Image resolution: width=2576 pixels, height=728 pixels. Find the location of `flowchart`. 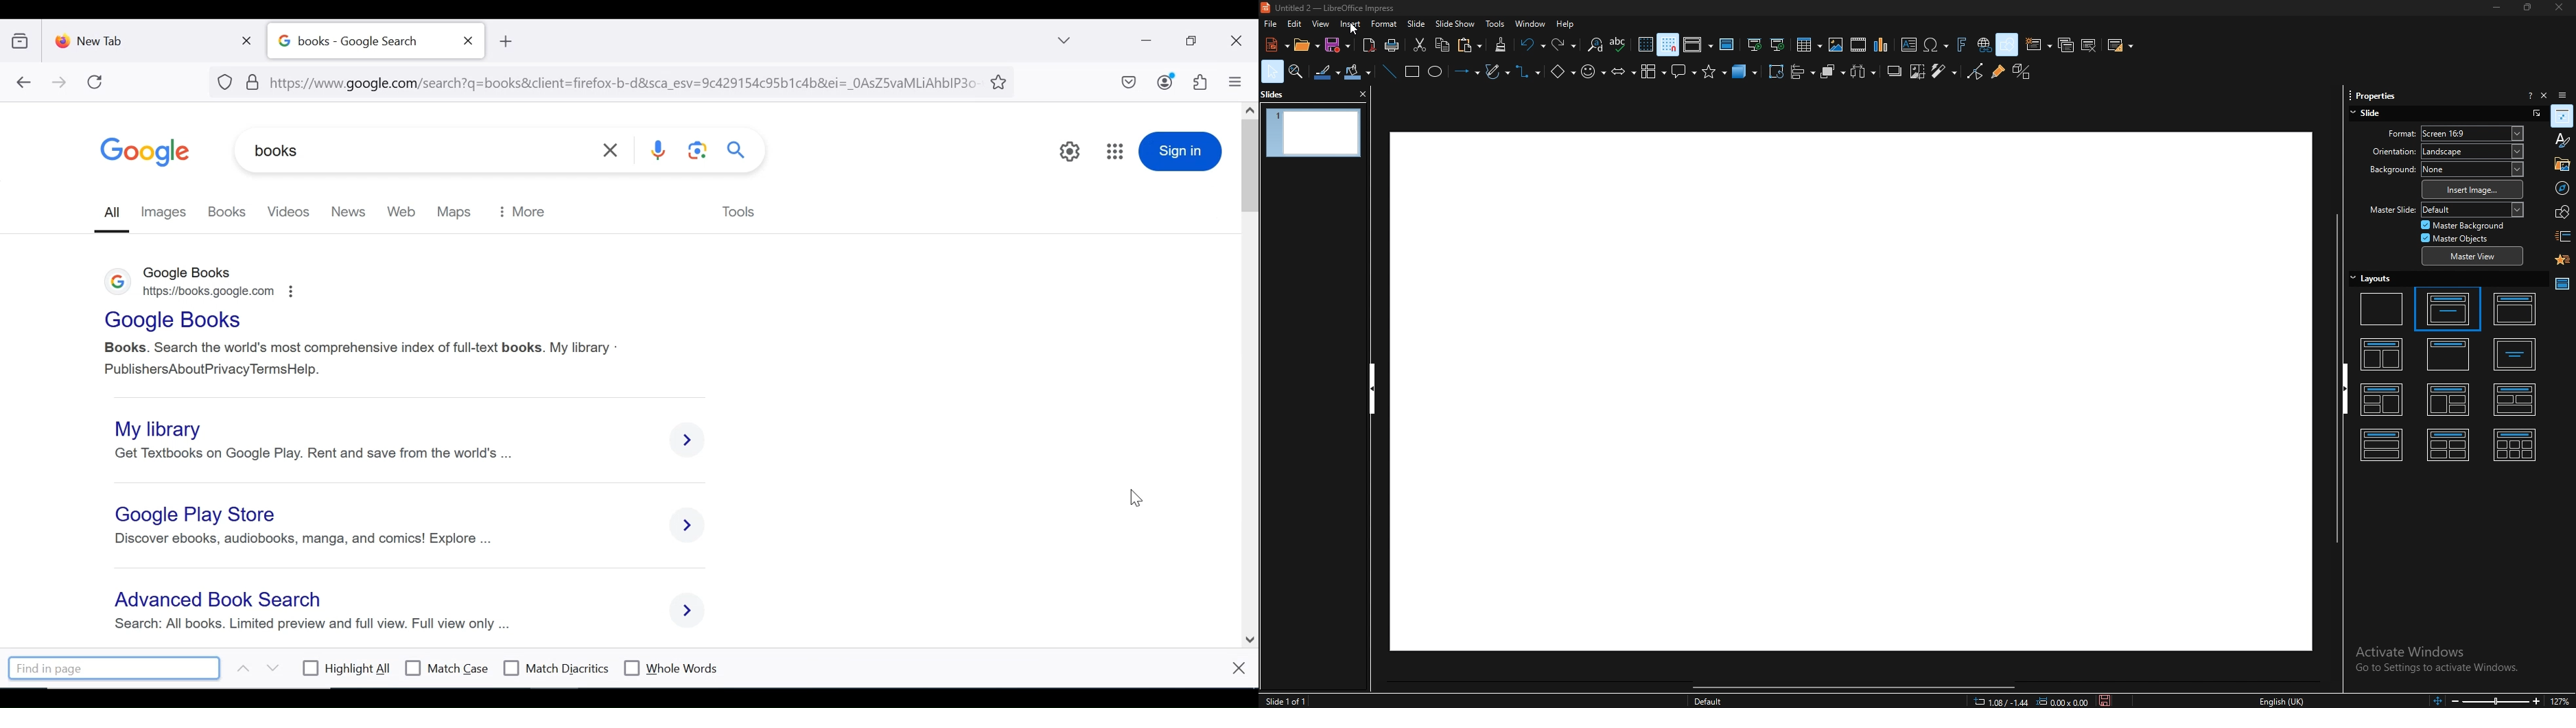

flowchart is located at coordinates (1652, 73).